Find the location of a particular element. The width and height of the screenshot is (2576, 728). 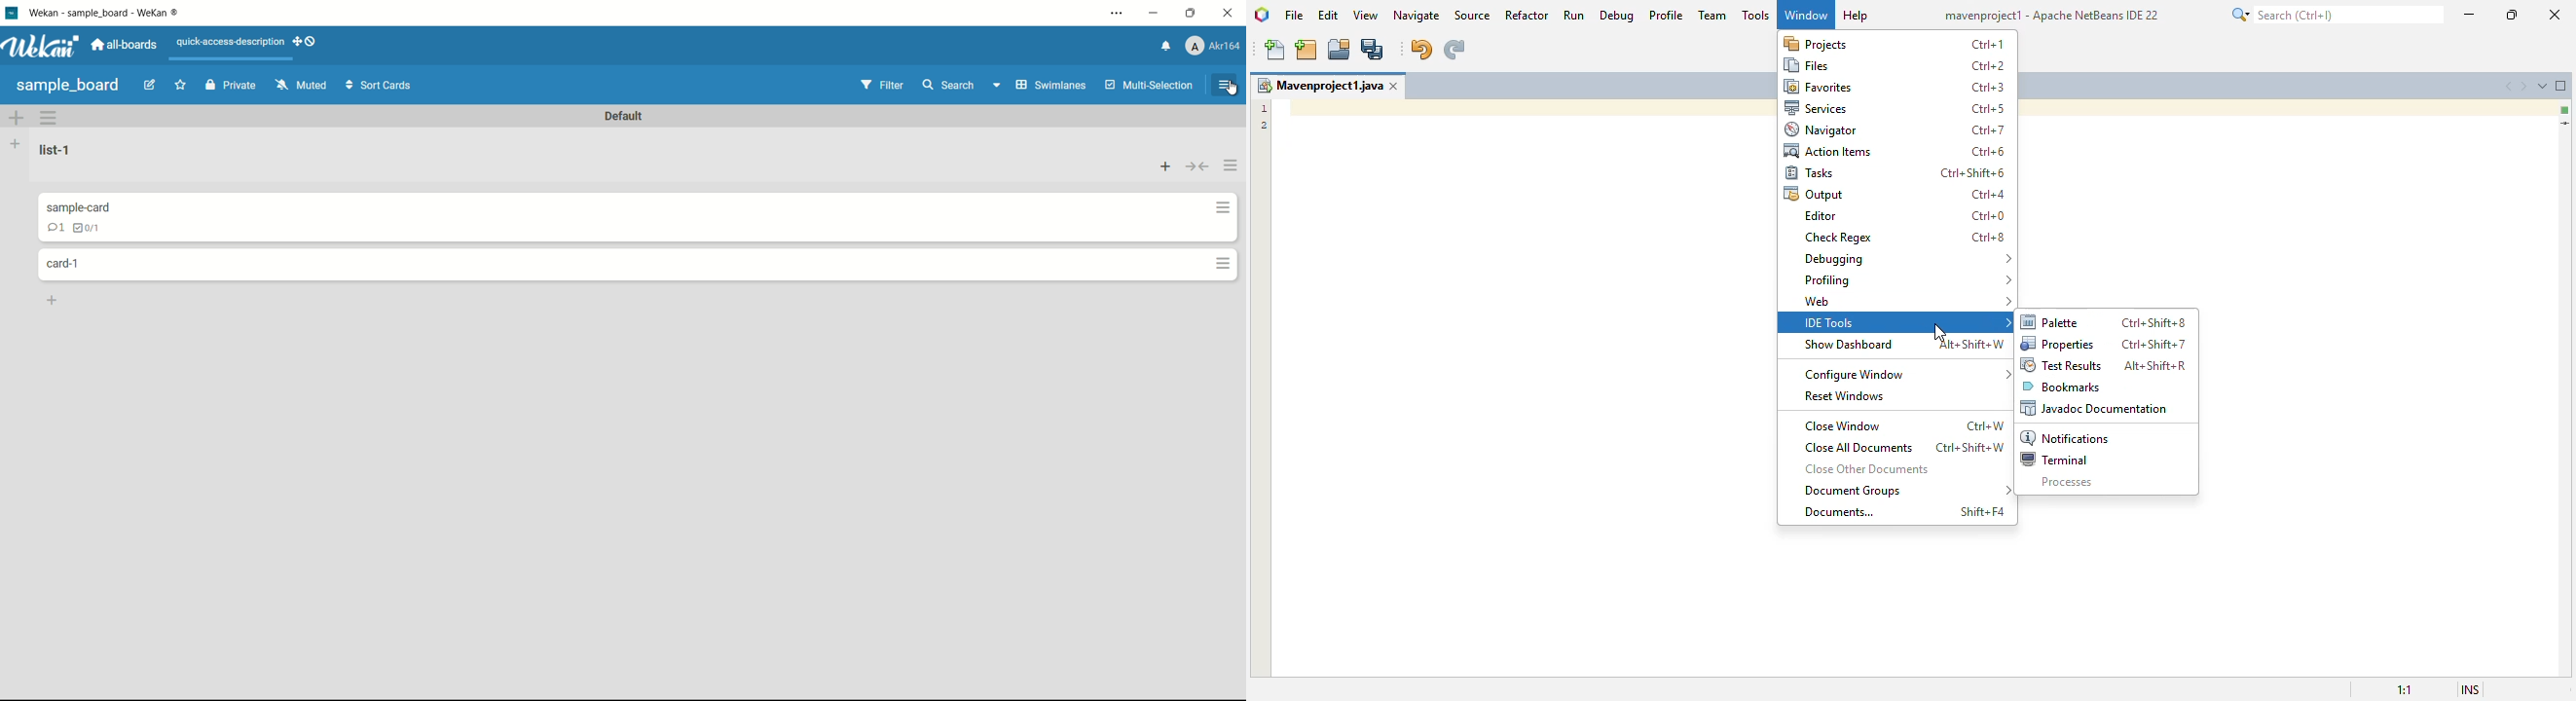

search is located at coordinates (950, 86).